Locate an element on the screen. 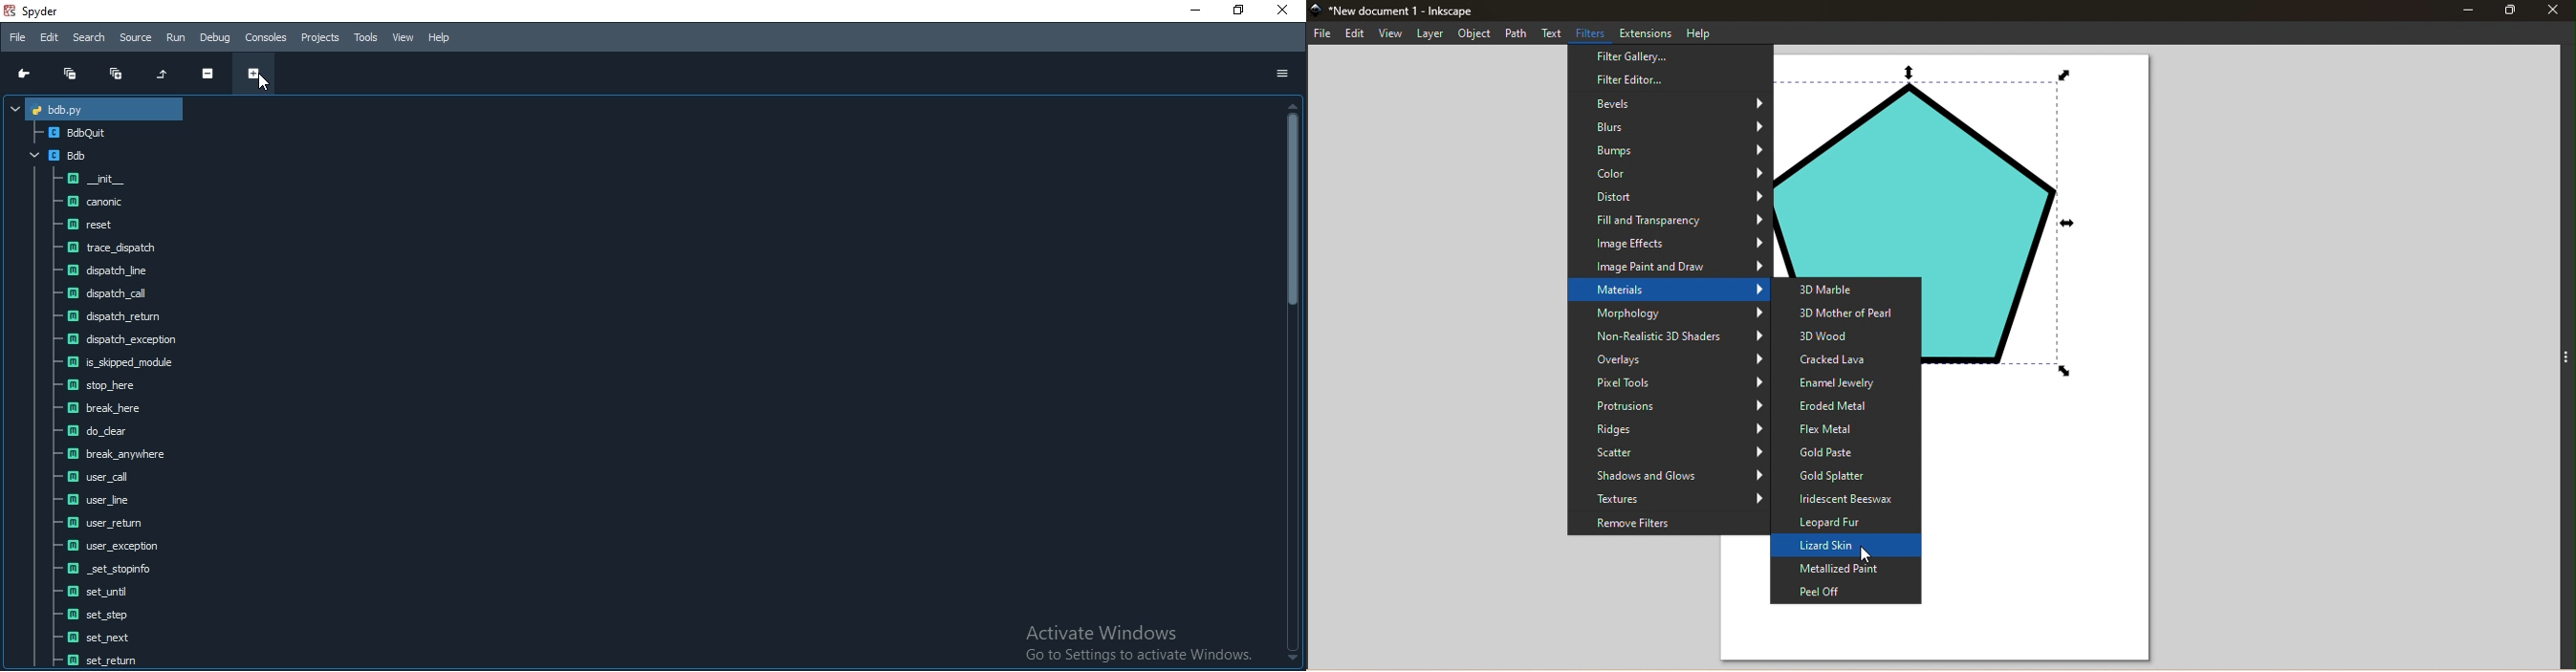  minimise is located at coordinates (1193, 10).